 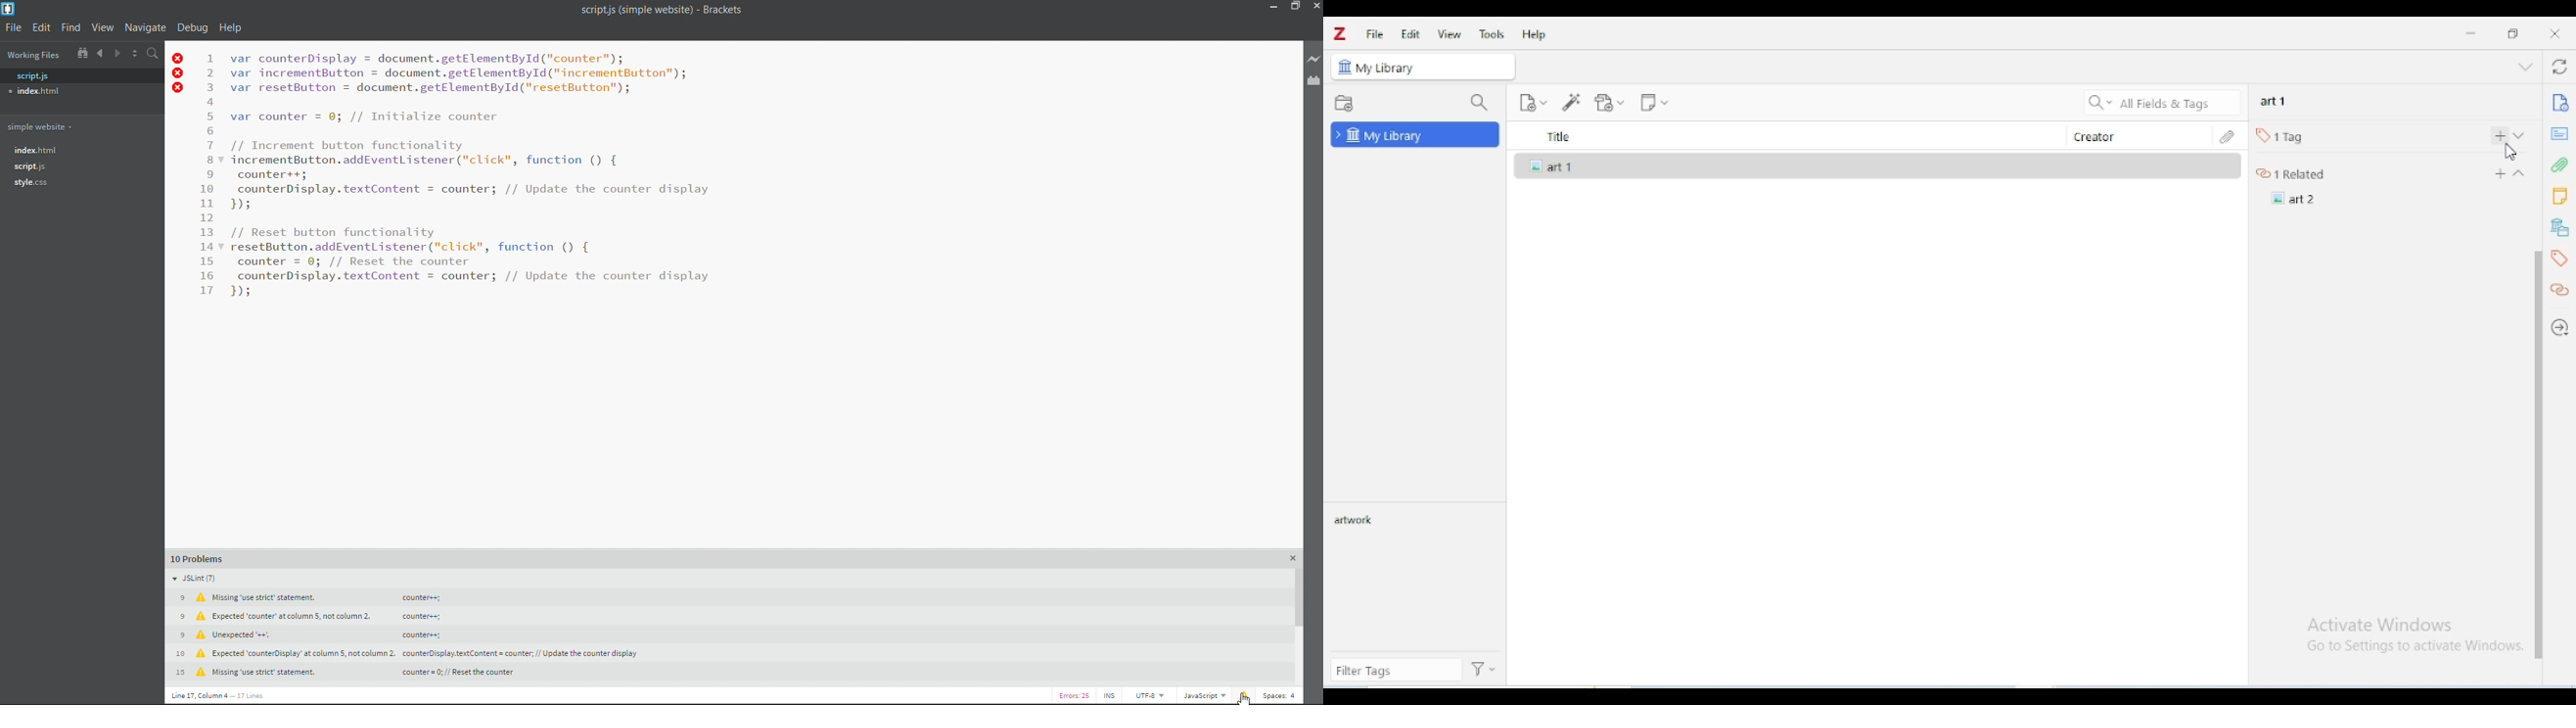 What do you see at coordinates (2159, 103) in the screenshot?
I see `search all fields & tags` at bounding box center [2159, 103].